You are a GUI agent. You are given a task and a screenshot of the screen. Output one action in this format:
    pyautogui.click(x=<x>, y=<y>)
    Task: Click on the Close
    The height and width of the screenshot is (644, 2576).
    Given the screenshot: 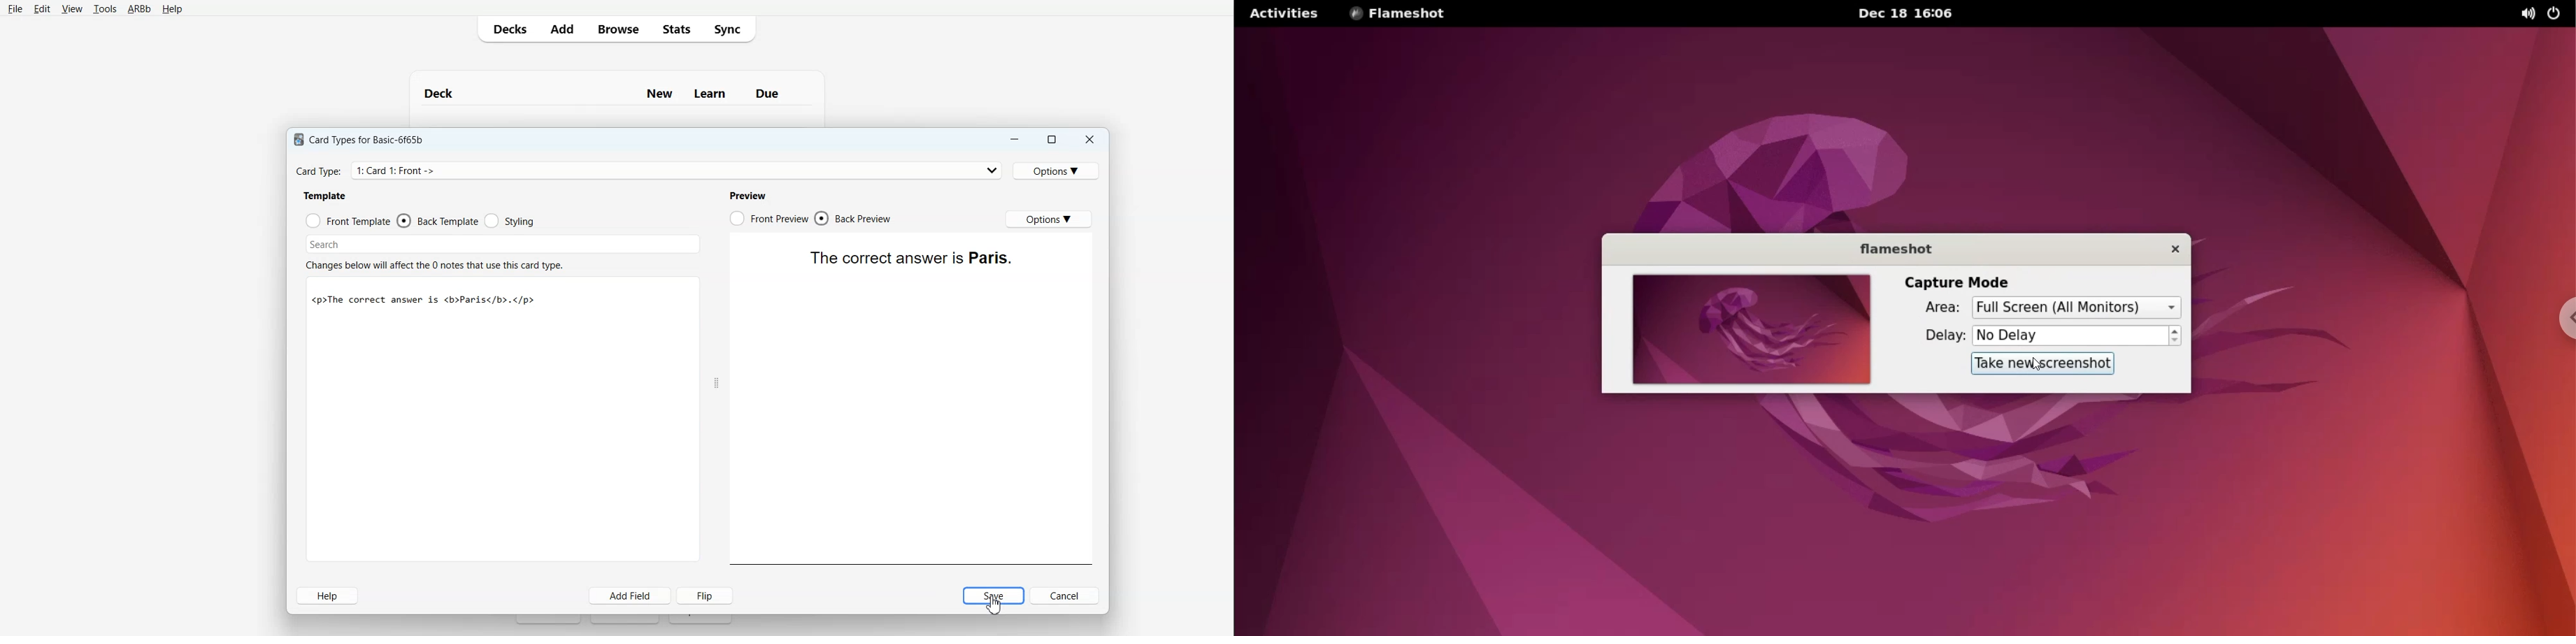 What is the action you would take?
    pyautogui.click(x=1090, y=139)
    